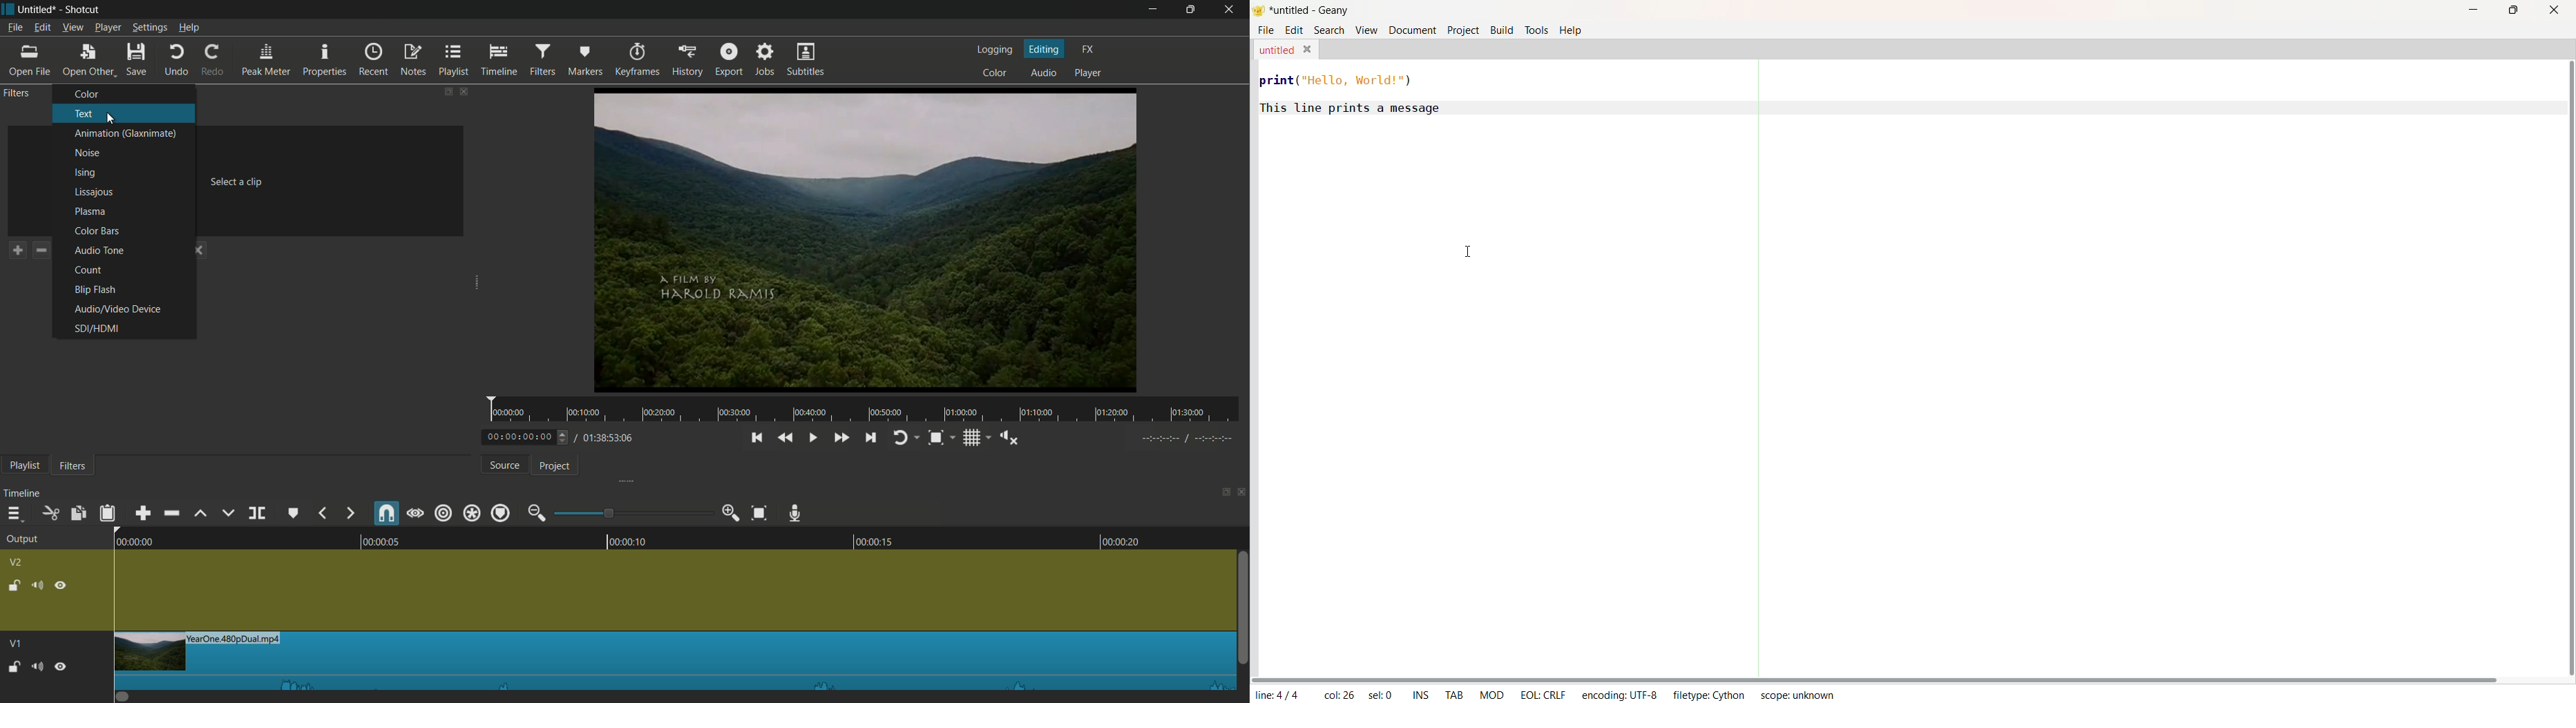  I want to click on open file, so click(29, 61).